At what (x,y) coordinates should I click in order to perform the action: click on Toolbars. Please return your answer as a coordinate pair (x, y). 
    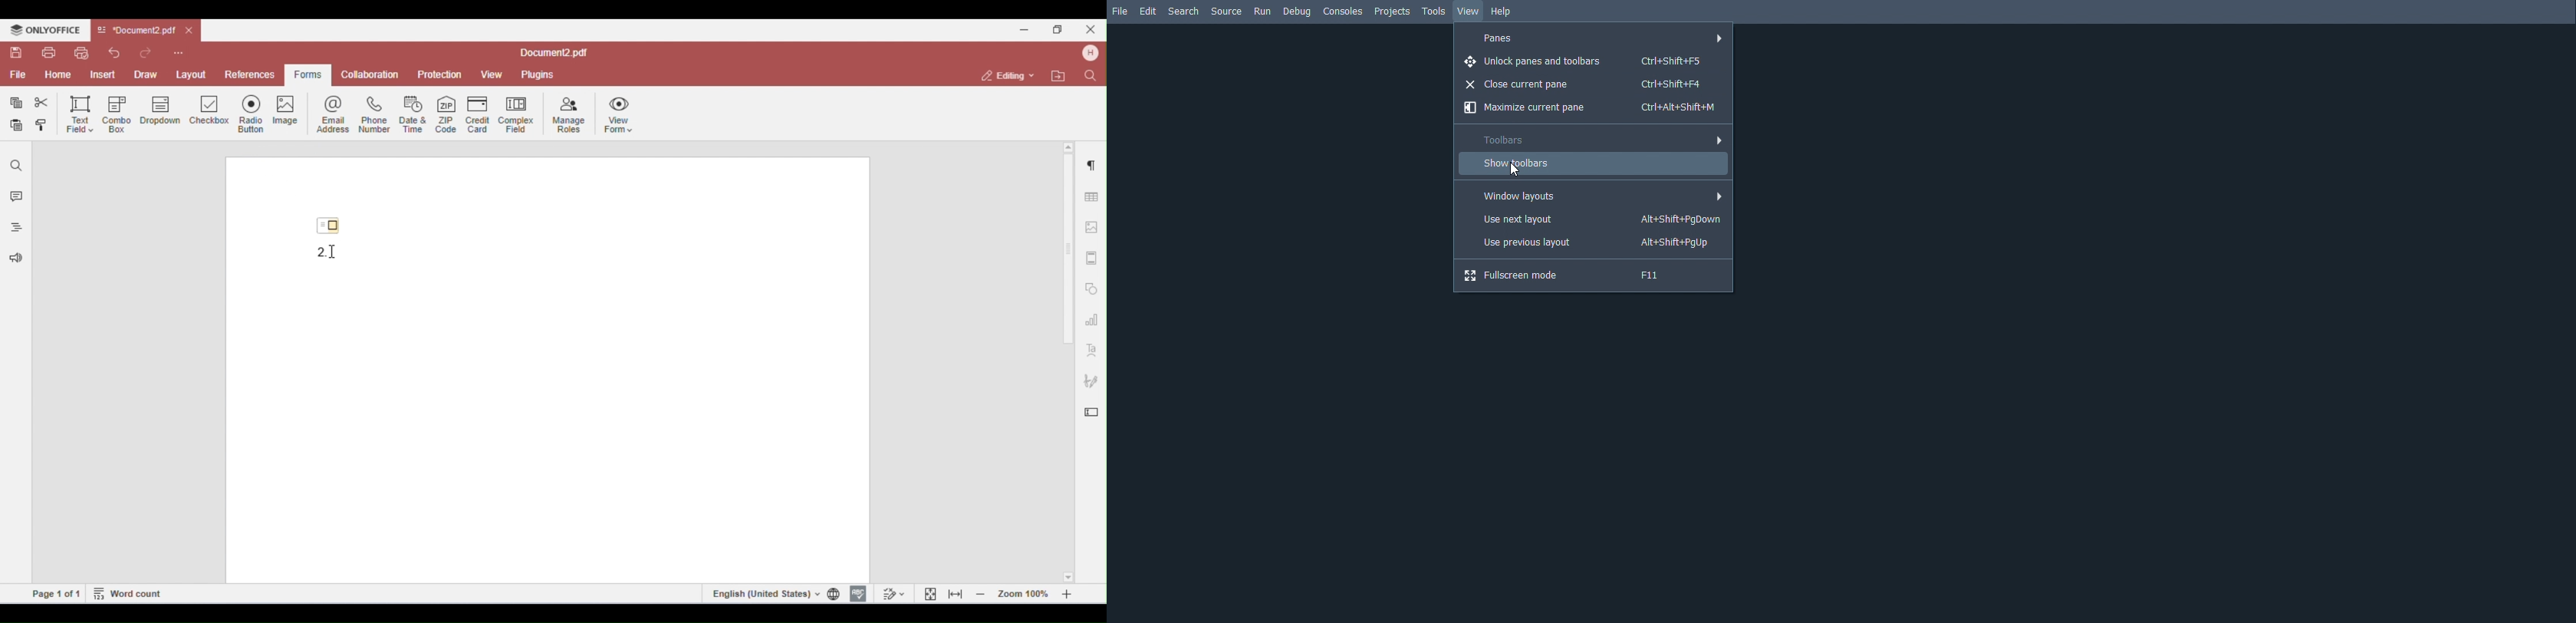
    Looking at the image, I should click on (1594, 140).